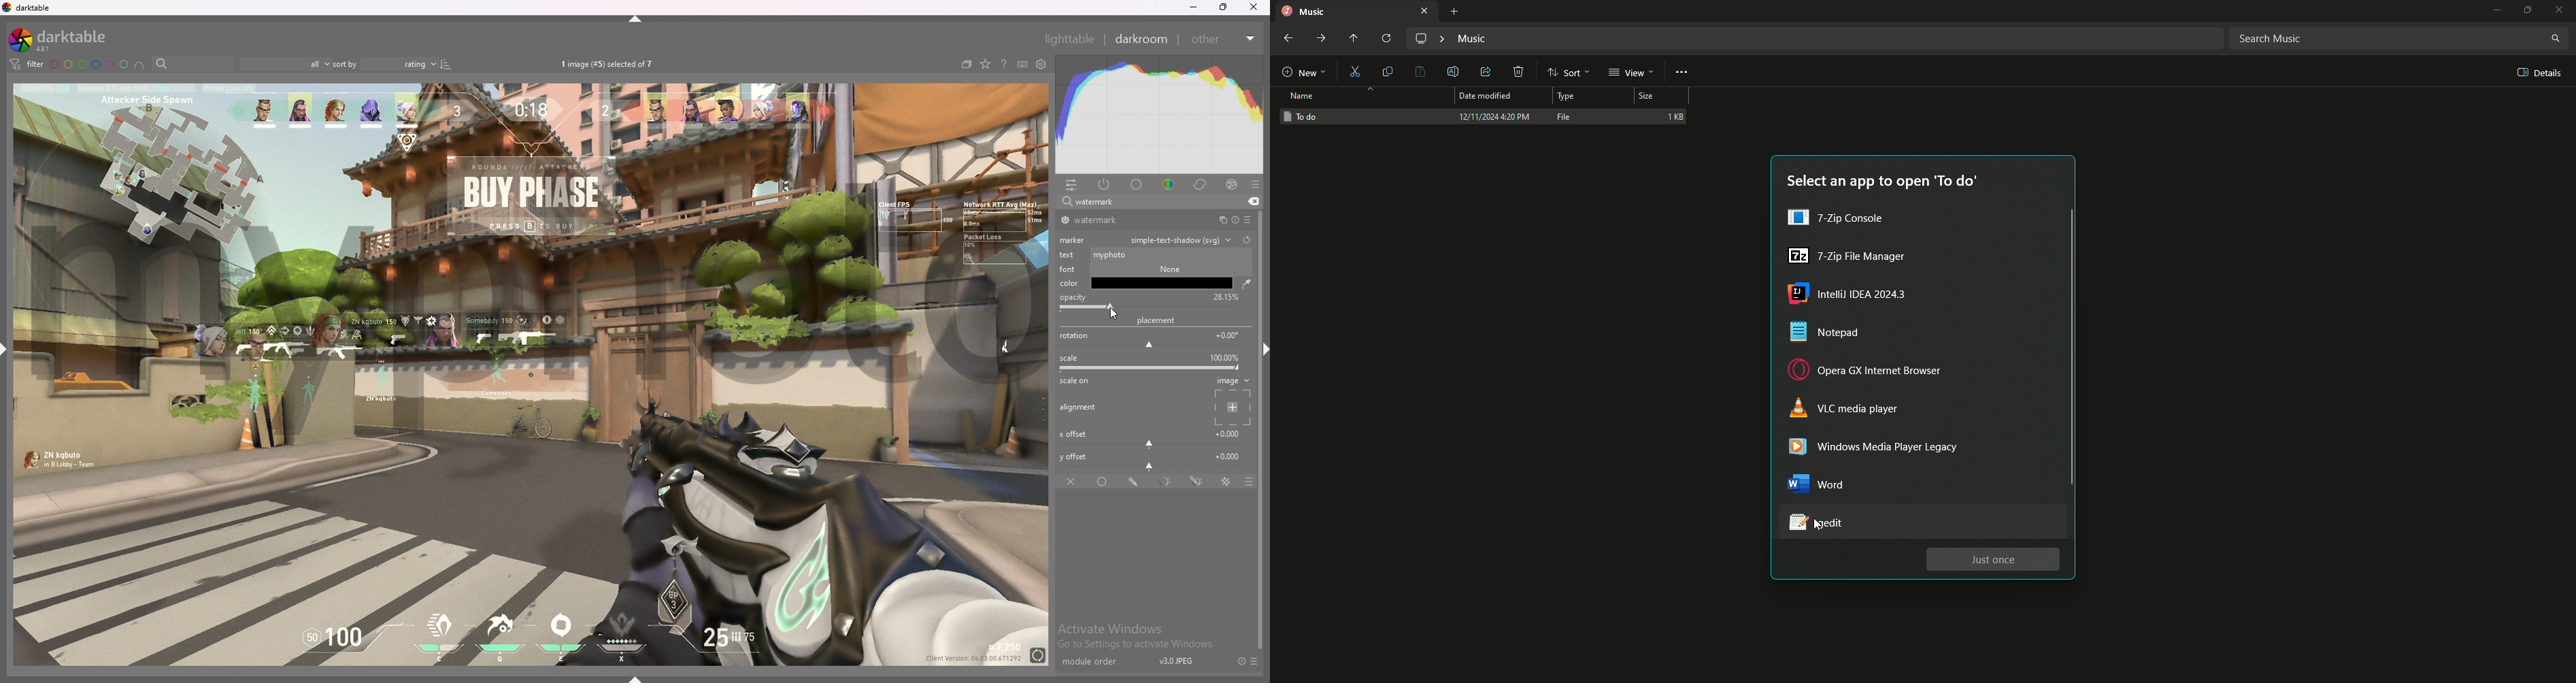  I want to click on raster mask, so click(1228, 482).